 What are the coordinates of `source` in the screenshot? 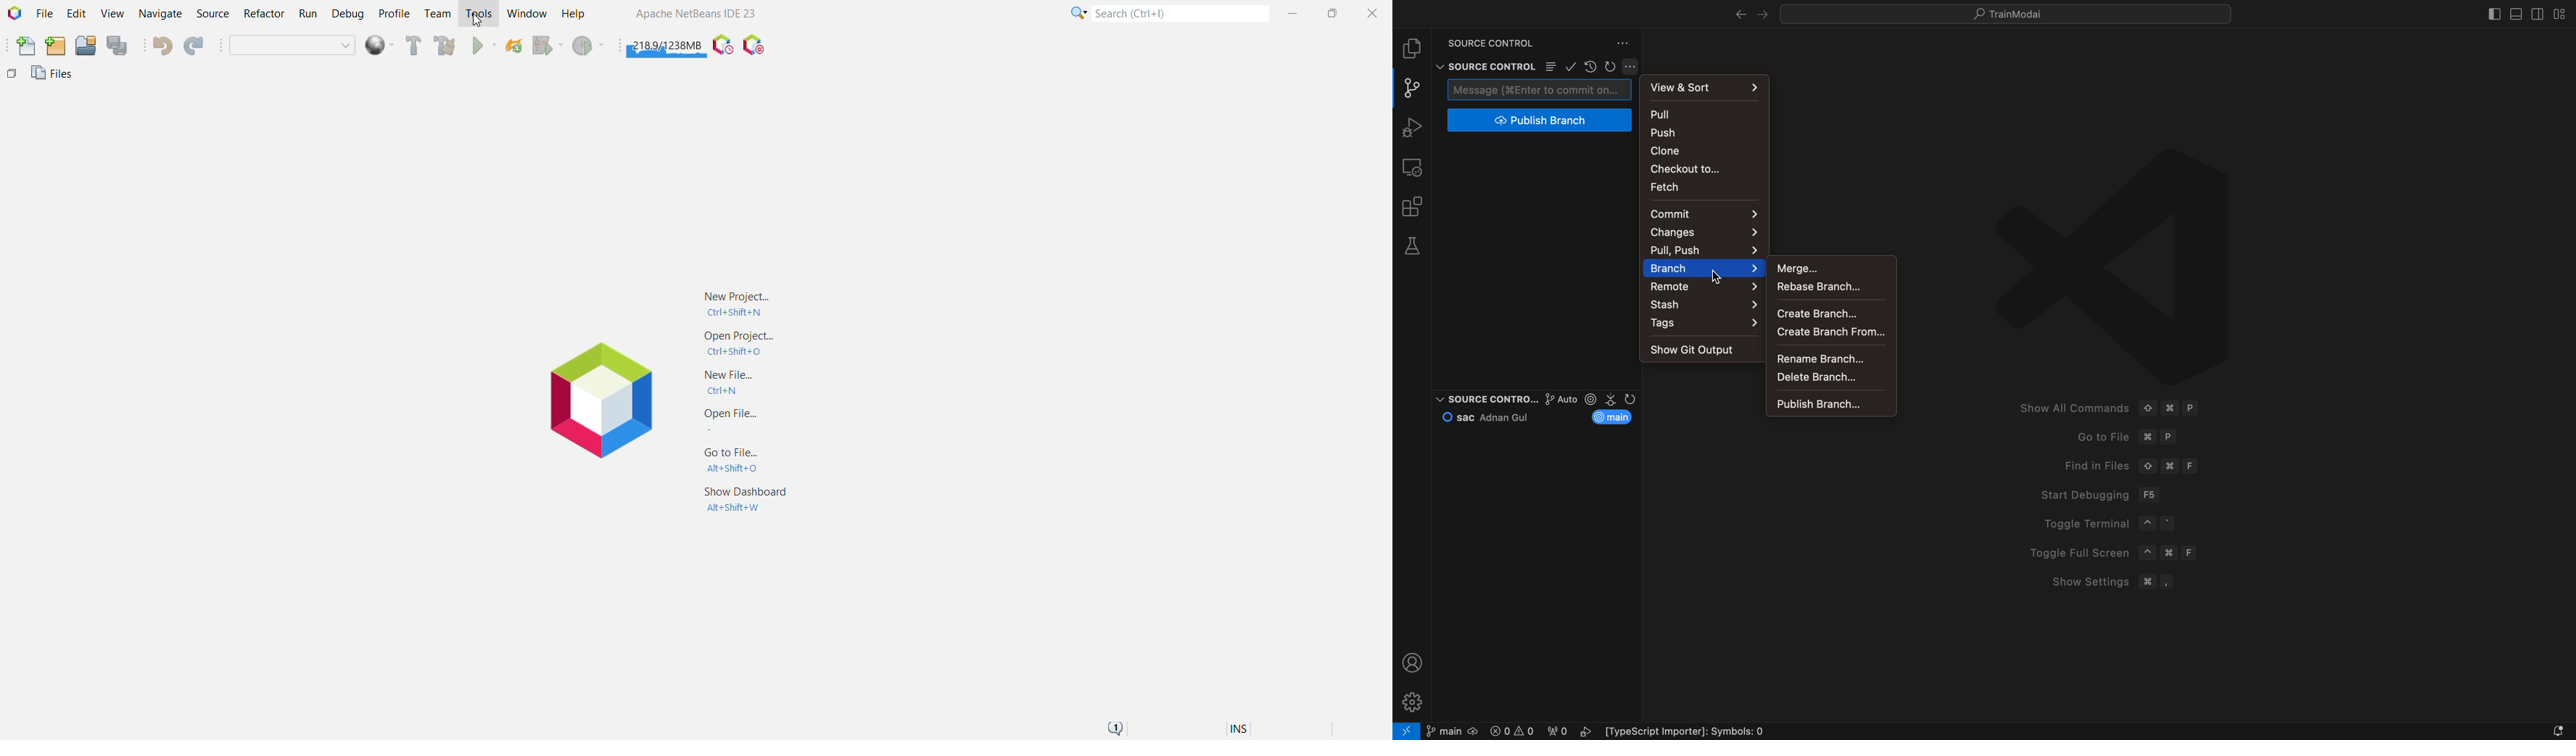 It's located at (1485, 396).